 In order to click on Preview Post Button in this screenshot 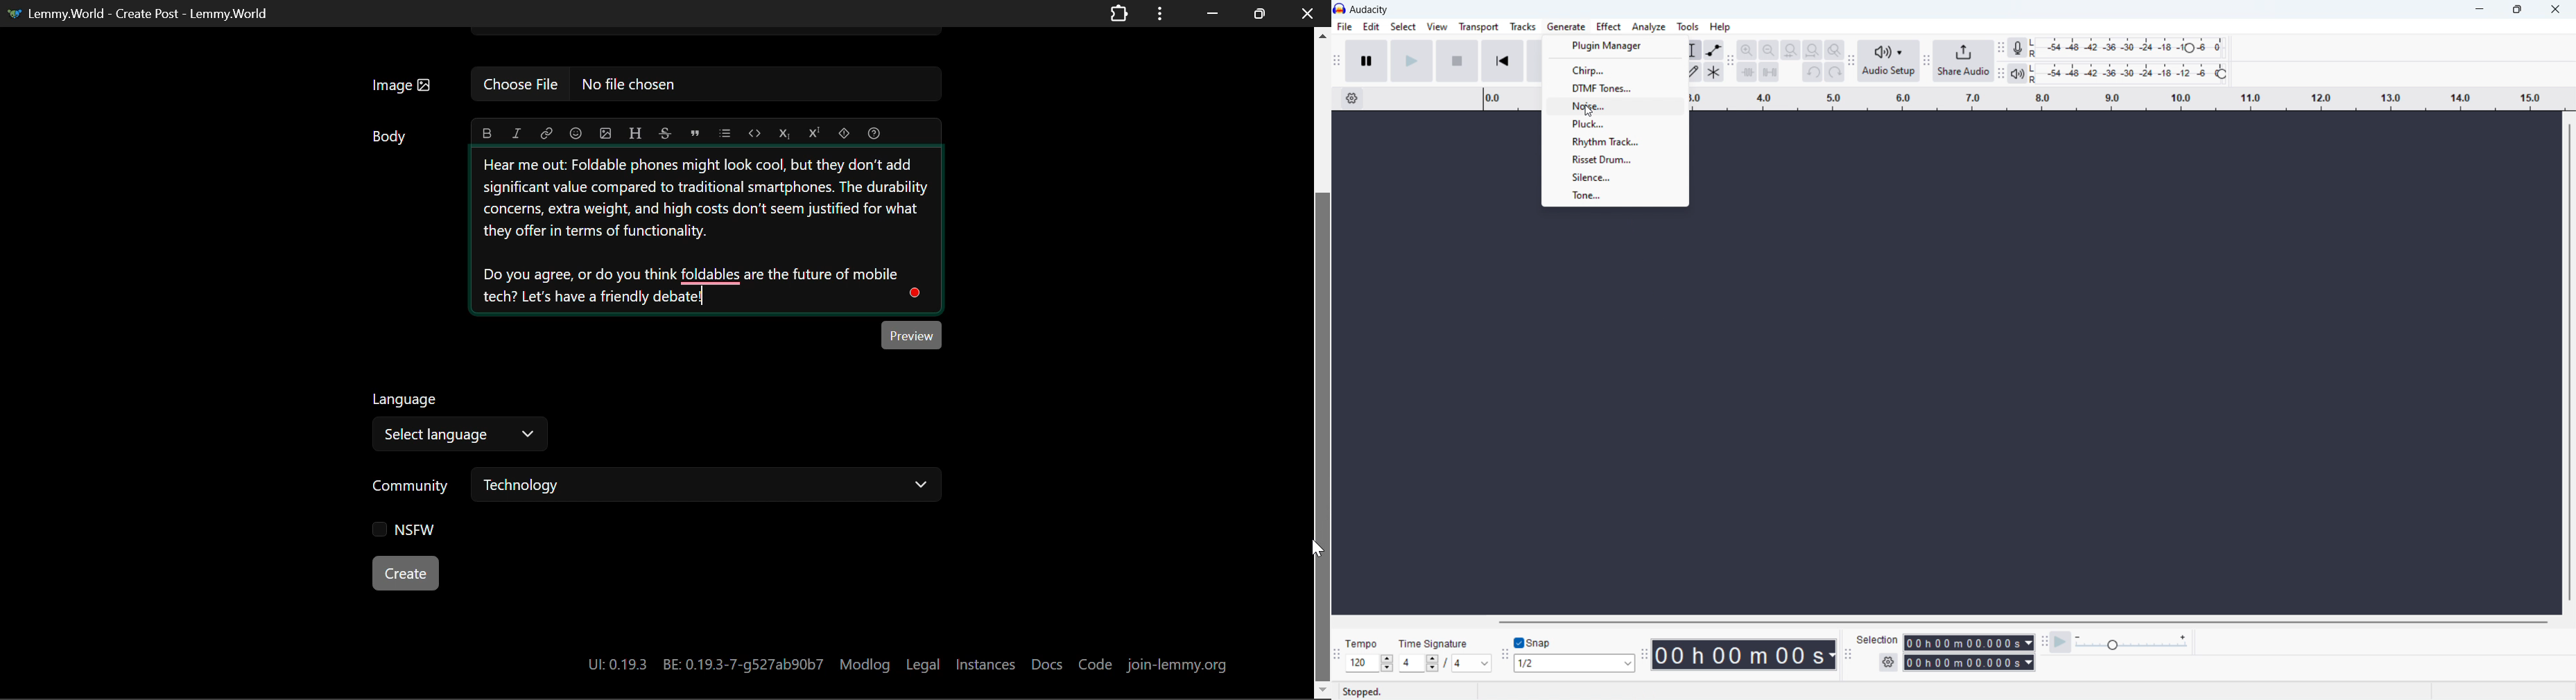, I will do `click(914, 333)`.